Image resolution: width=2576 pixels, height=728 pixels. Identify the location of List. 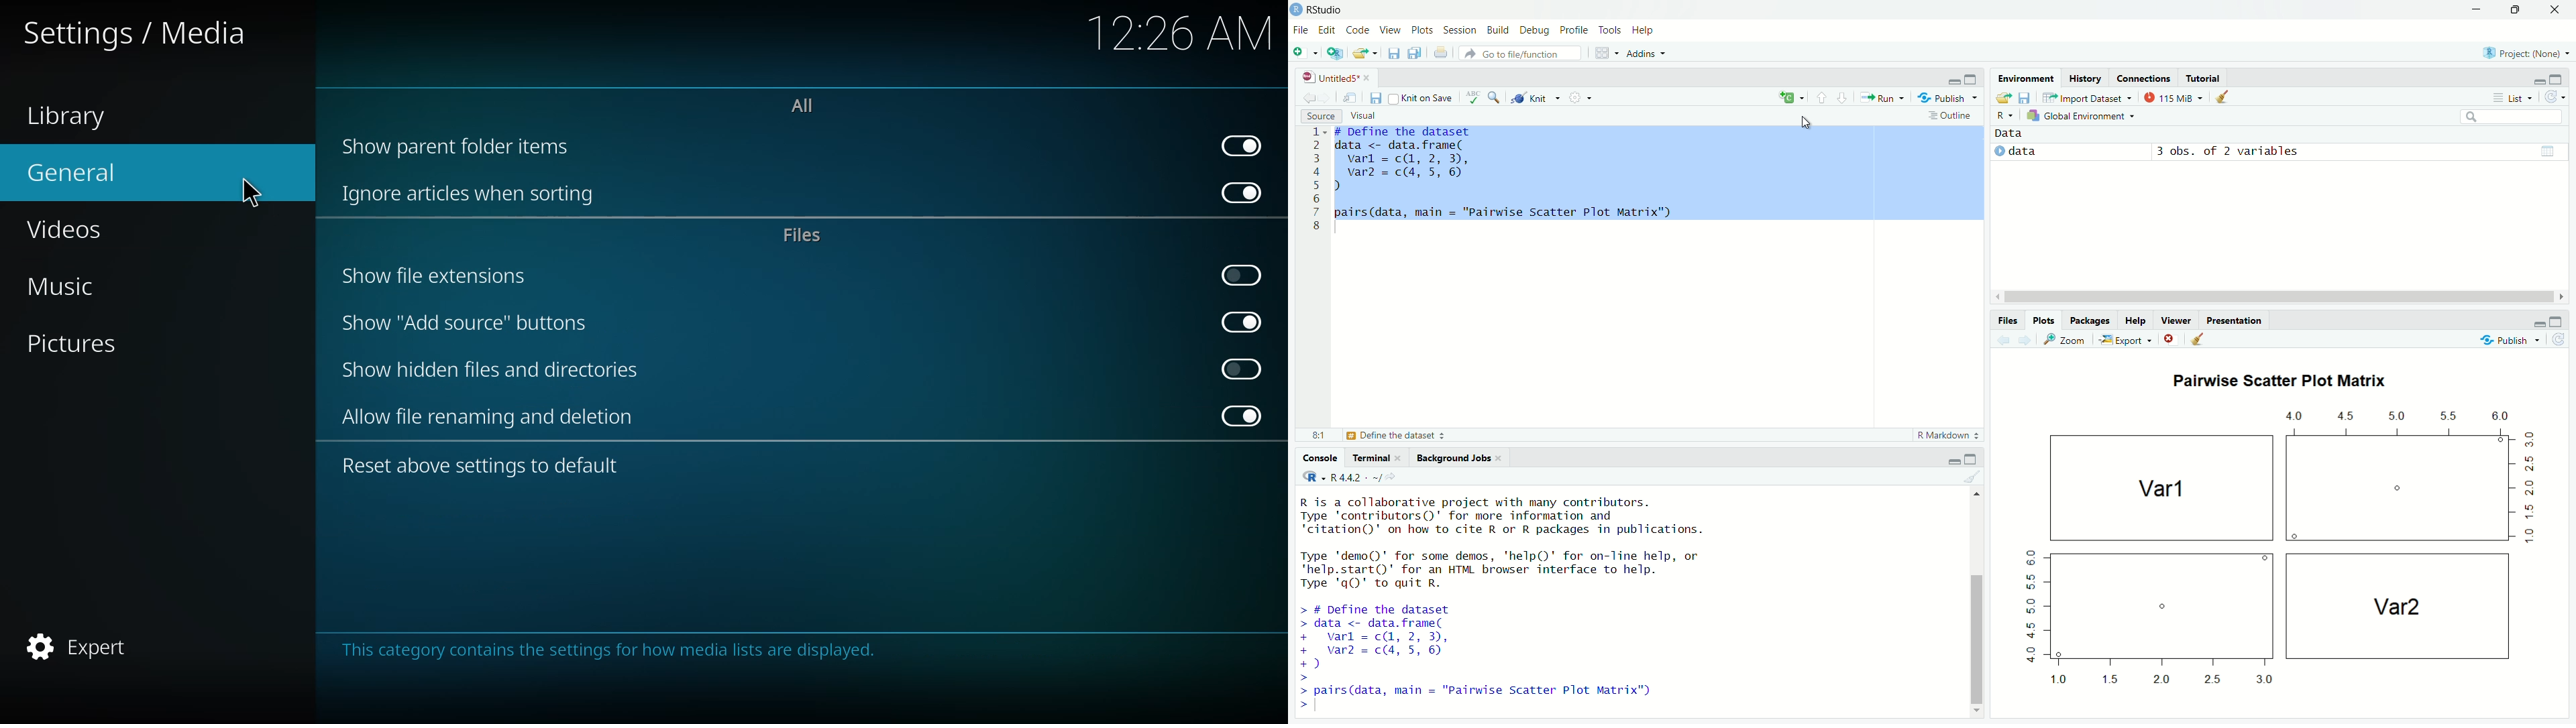
(2513, 97).